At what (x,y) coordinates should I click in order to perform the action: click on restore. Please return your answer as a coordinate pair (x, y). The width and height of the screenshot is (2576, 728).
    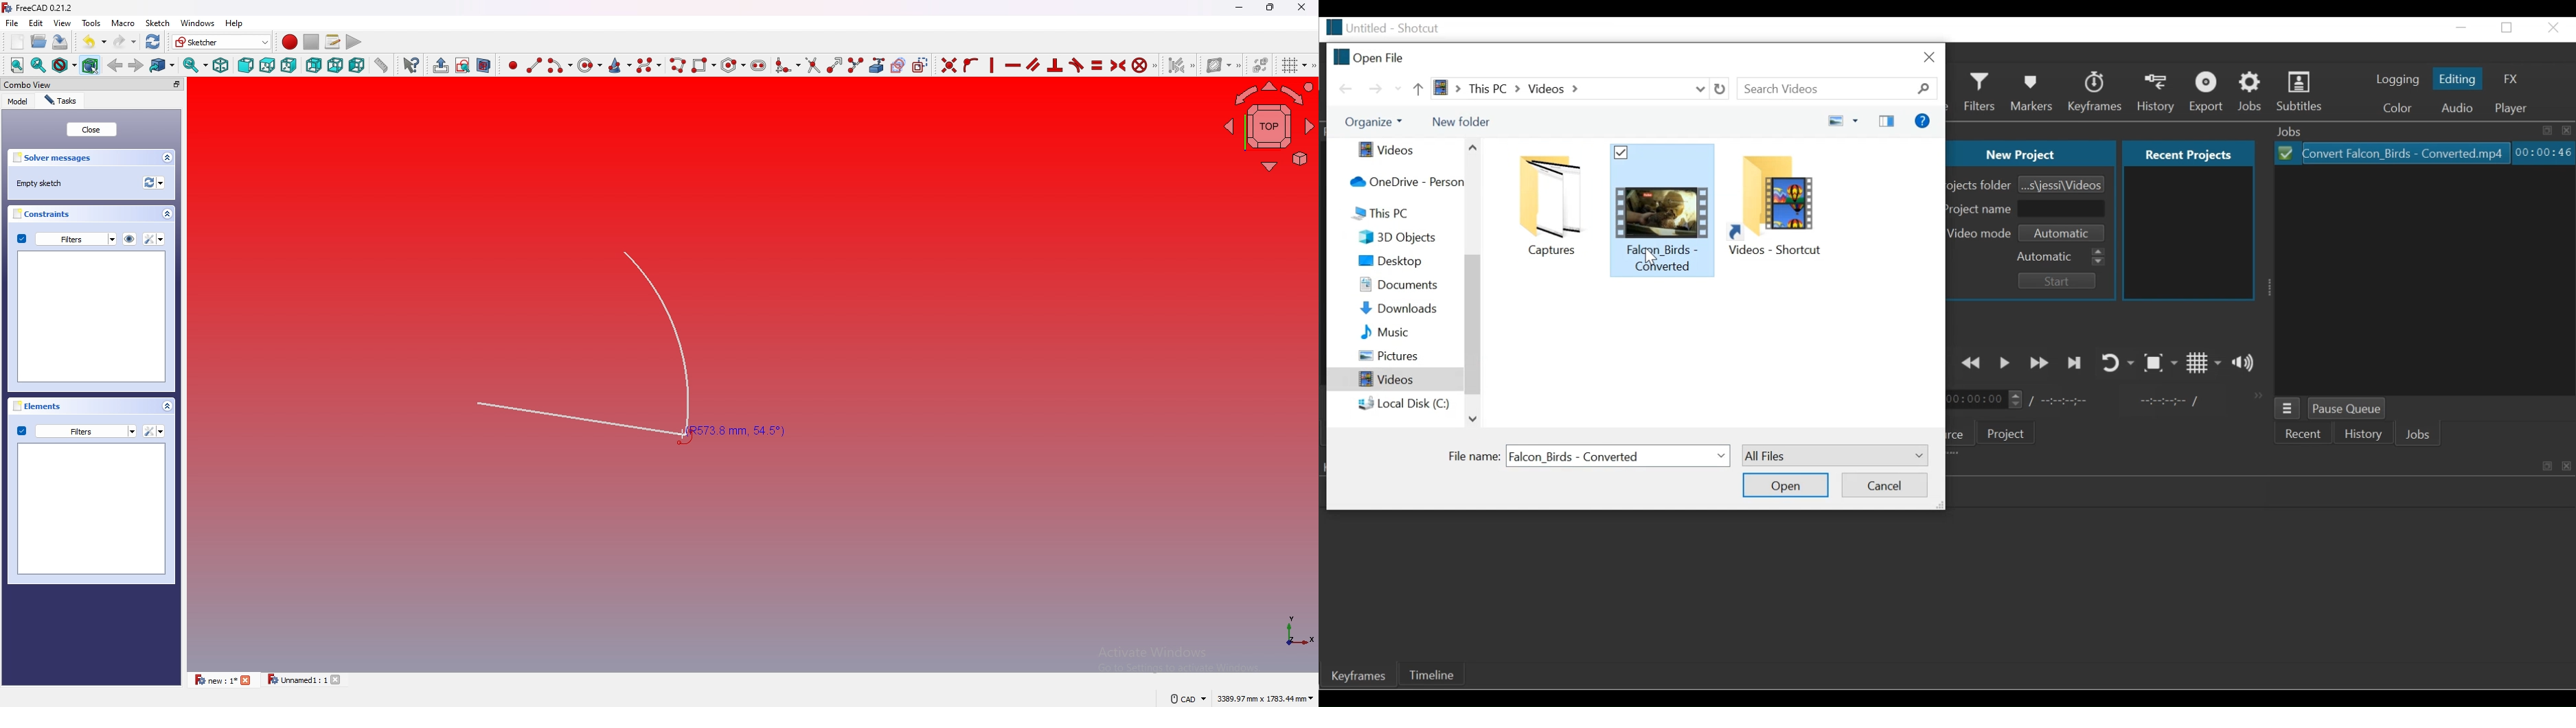
    Looking at the image, I should click on (2506, 28).